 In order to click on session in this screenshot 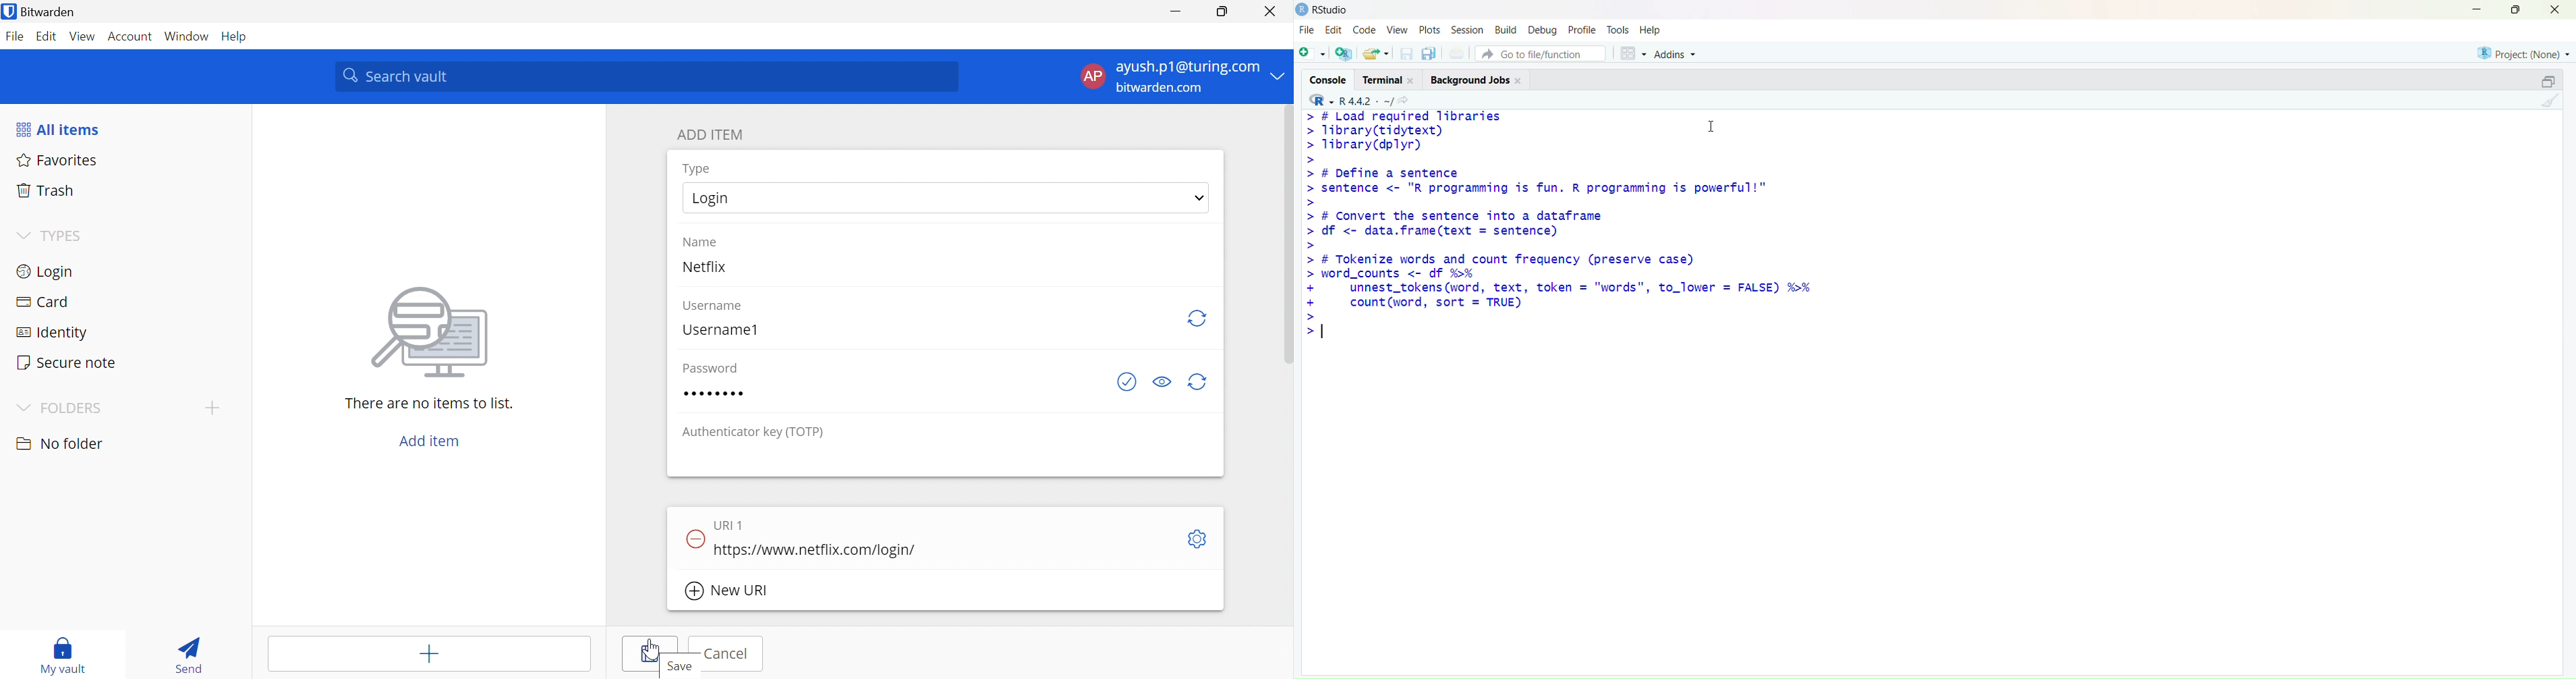, I will do `click(1467, 30)`.